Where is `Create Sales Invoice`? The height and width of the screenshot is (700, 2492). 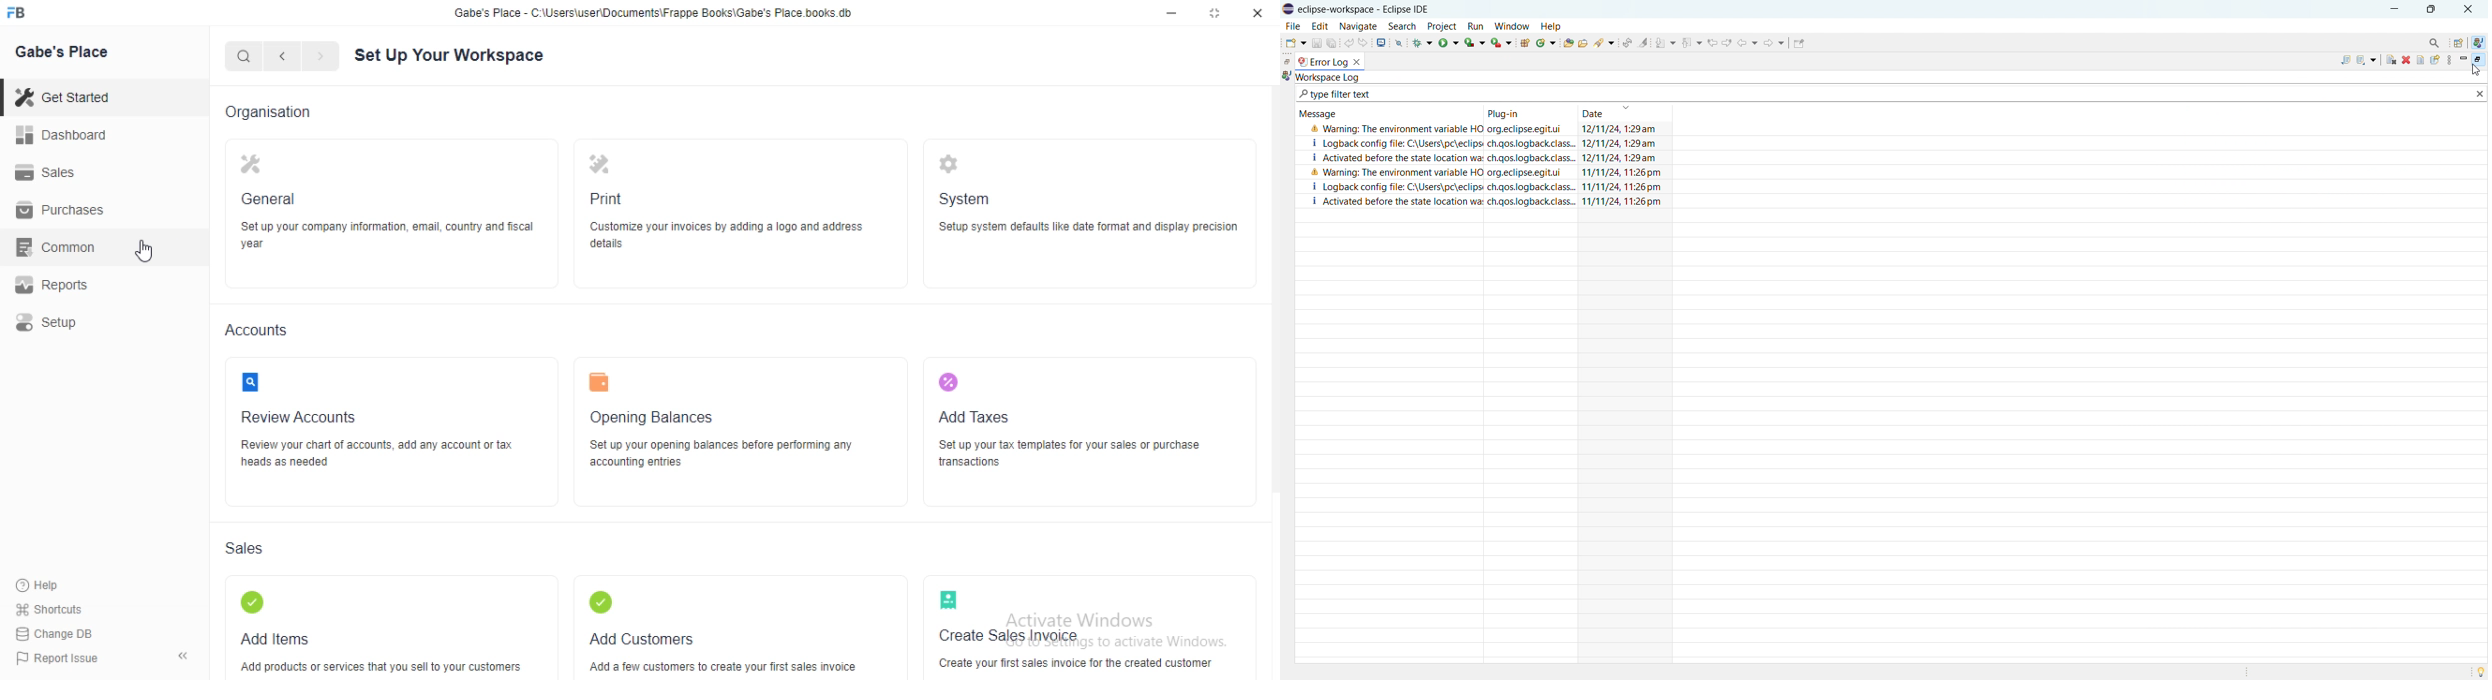 Create Sales Invoice is located at coordinates (1015, 635).